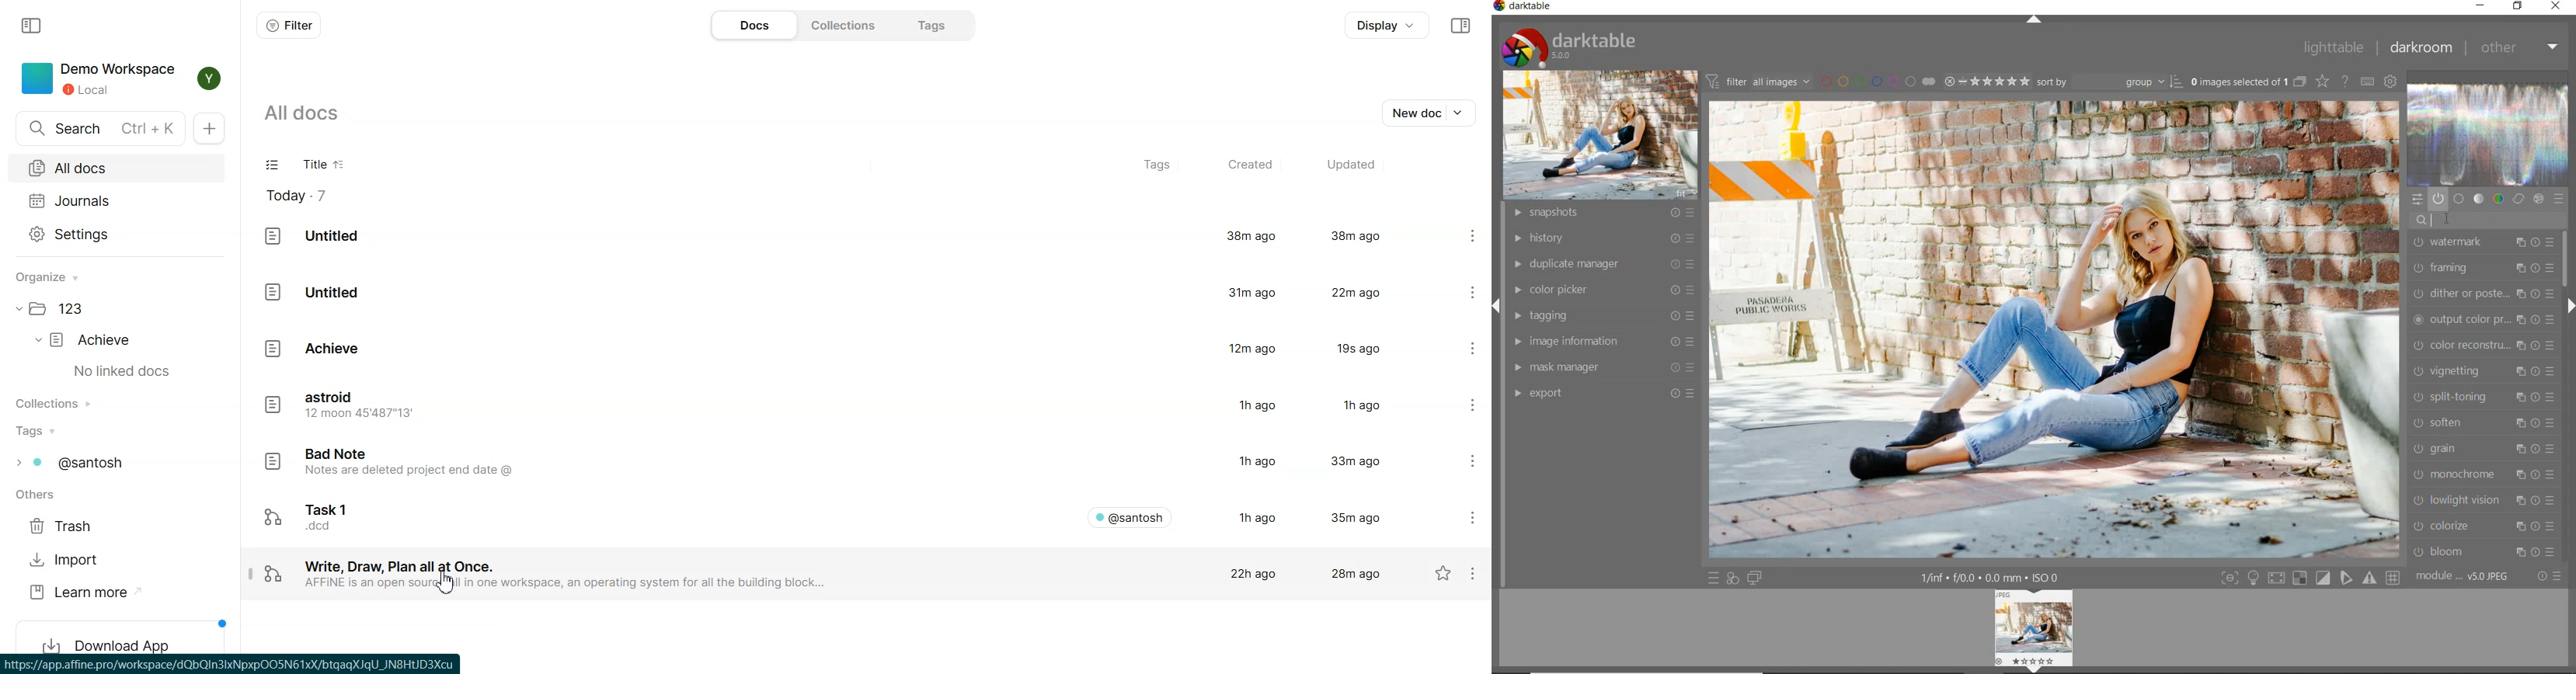 The width and height of the screenshot is (2576, 700). Describe the element at coordinates (120, 635) in the screenshot. I see `Download App` at that location.